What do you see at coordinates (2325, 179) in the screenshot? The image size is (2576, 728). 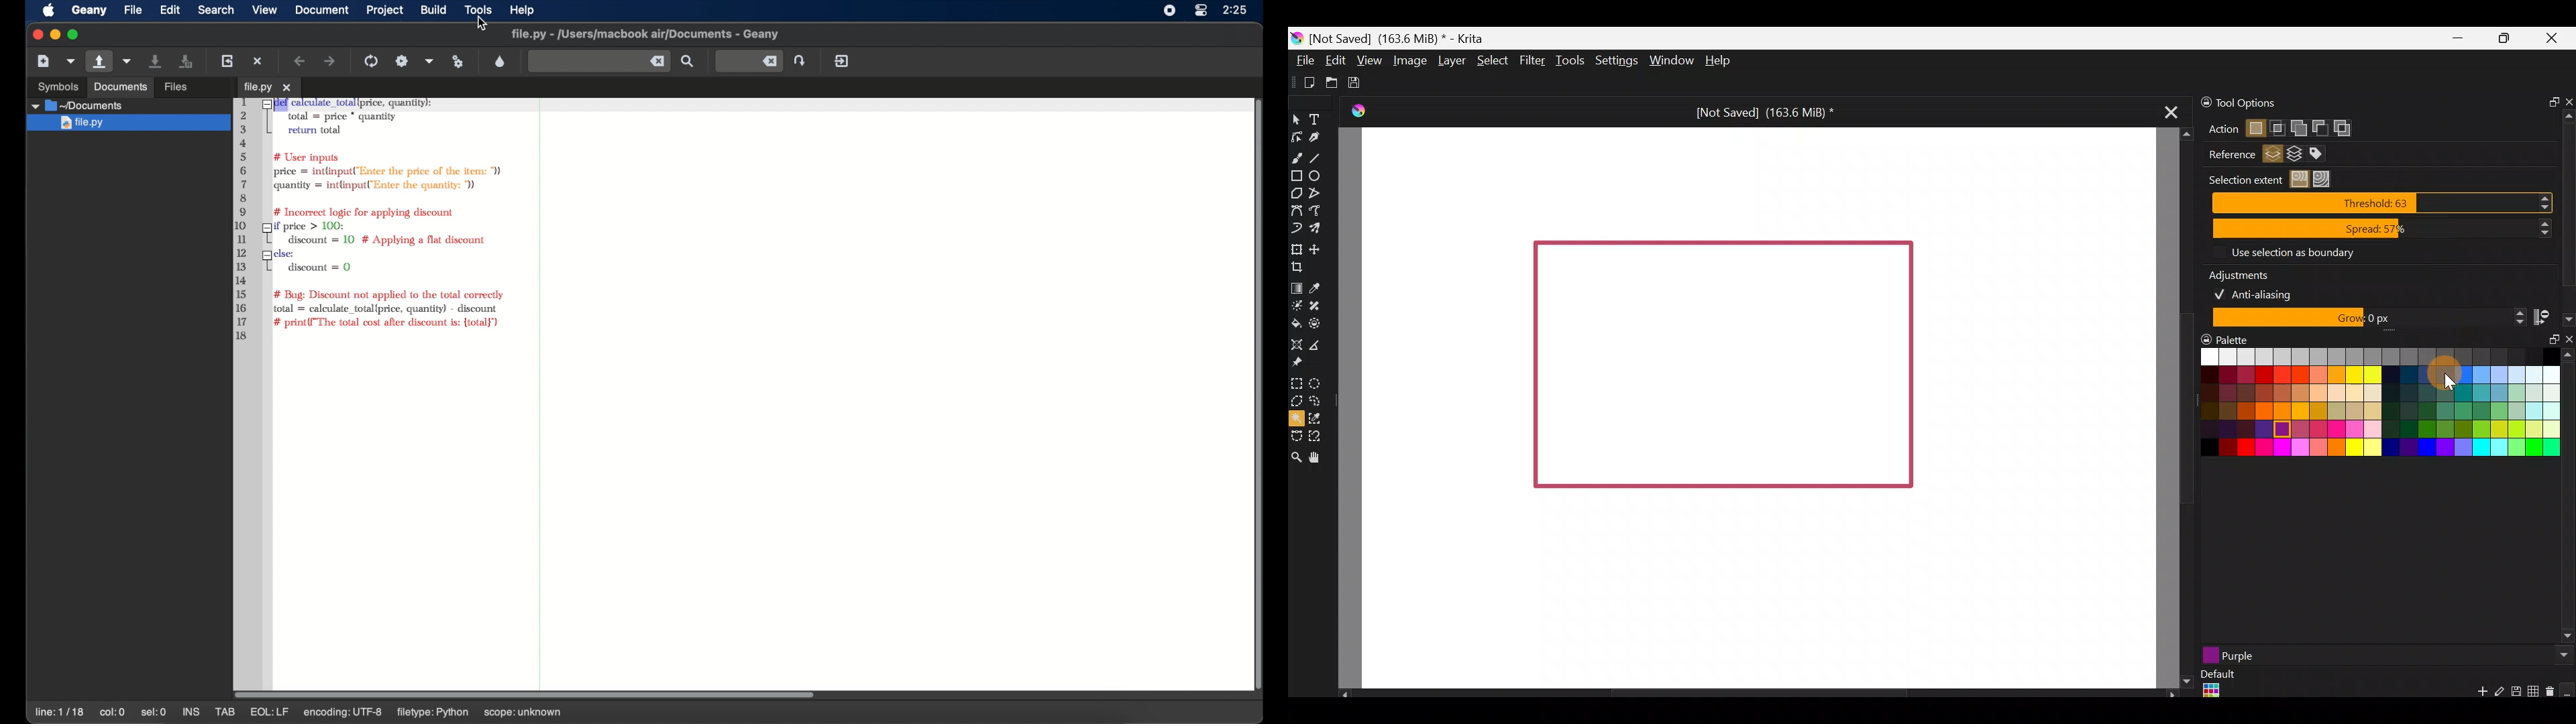 I see `Select all regions until a specific boundary colour` at bounding box center [2325, 179].